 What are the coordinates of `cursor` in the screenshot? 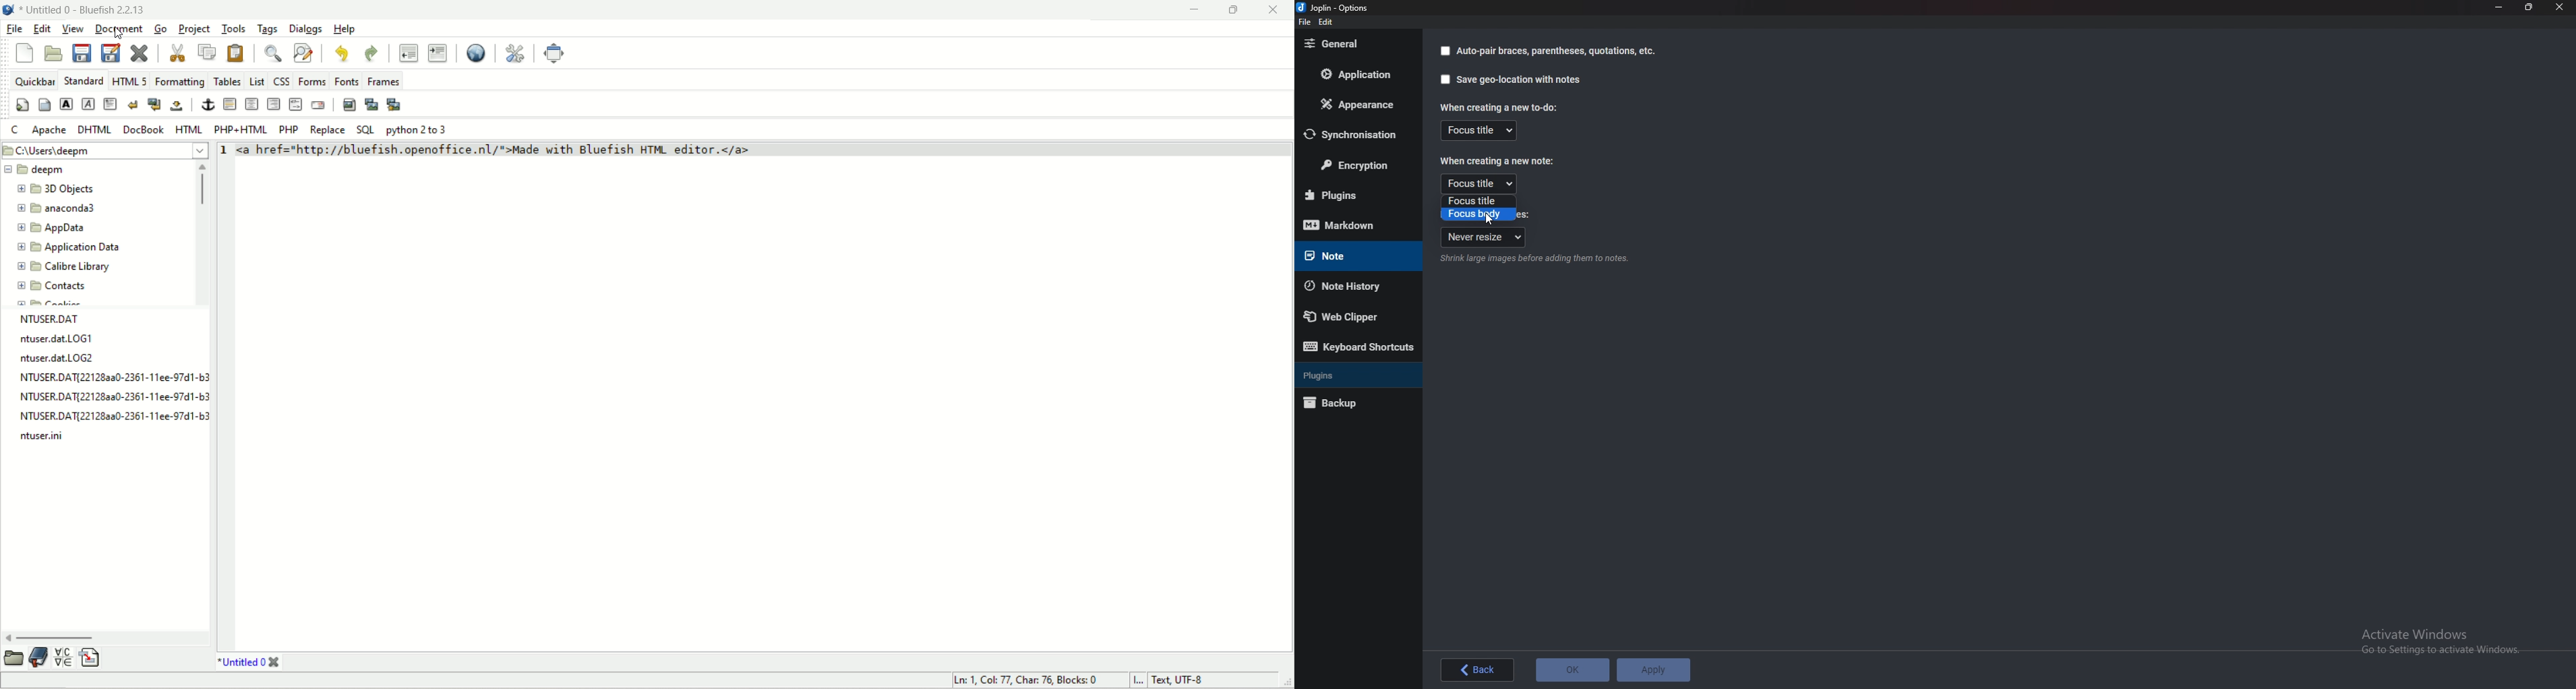 It's located at (119, 34).